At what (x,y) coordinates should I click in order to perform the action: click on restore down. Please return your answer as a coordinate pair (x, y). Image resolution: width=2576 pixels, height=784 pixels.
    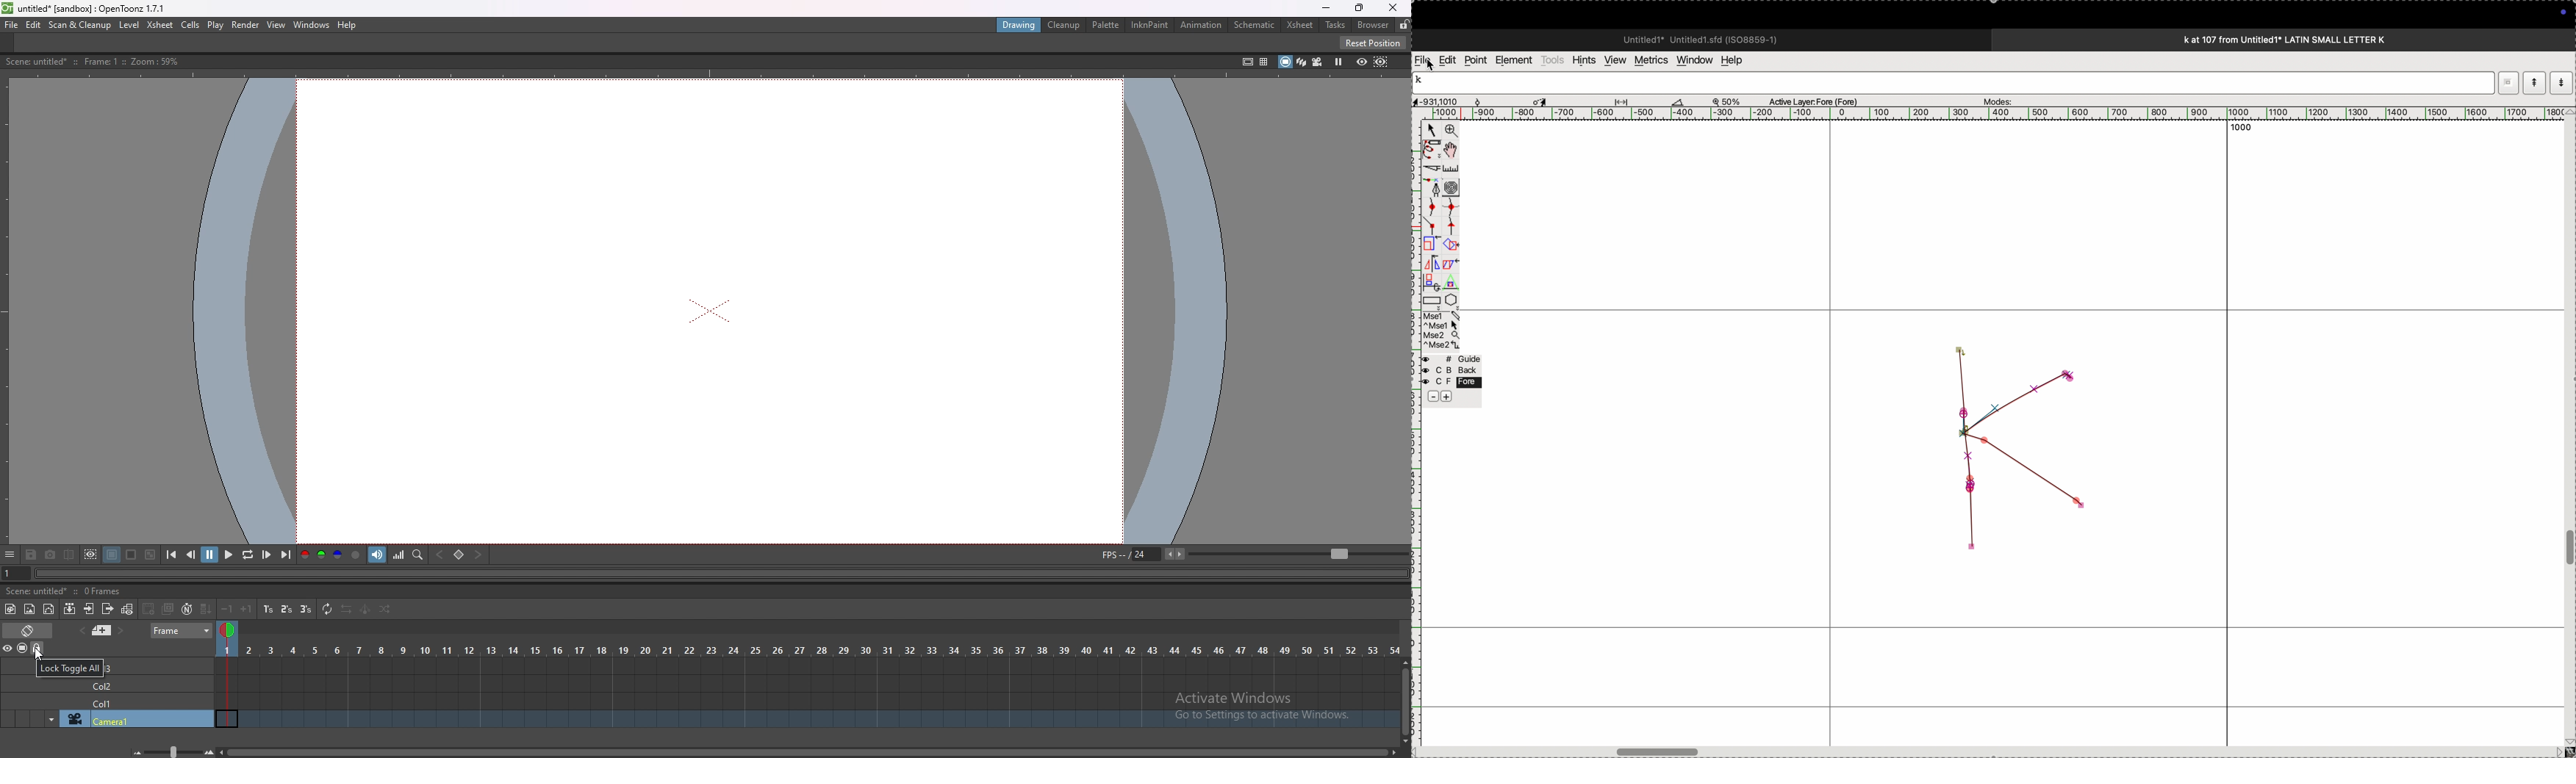
    Looking at the image, I should click on (2511, 83).